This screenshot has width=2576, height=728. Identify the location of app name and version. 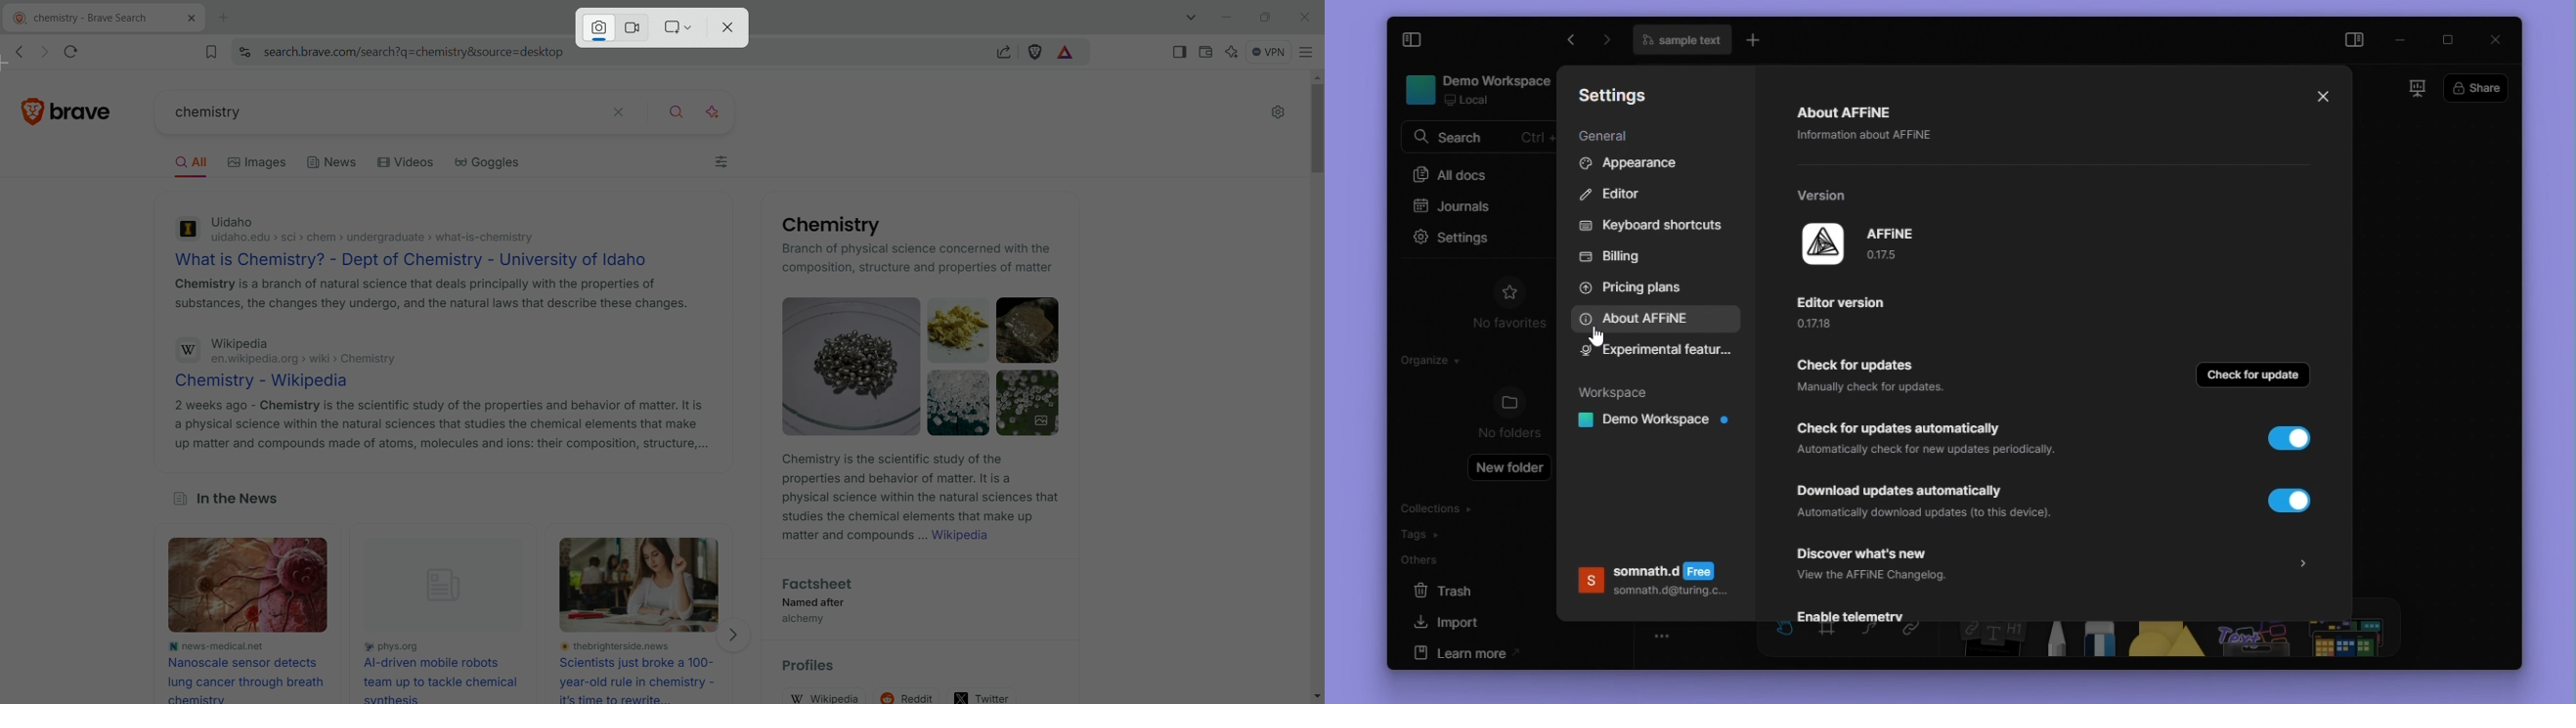
(1892, 244).